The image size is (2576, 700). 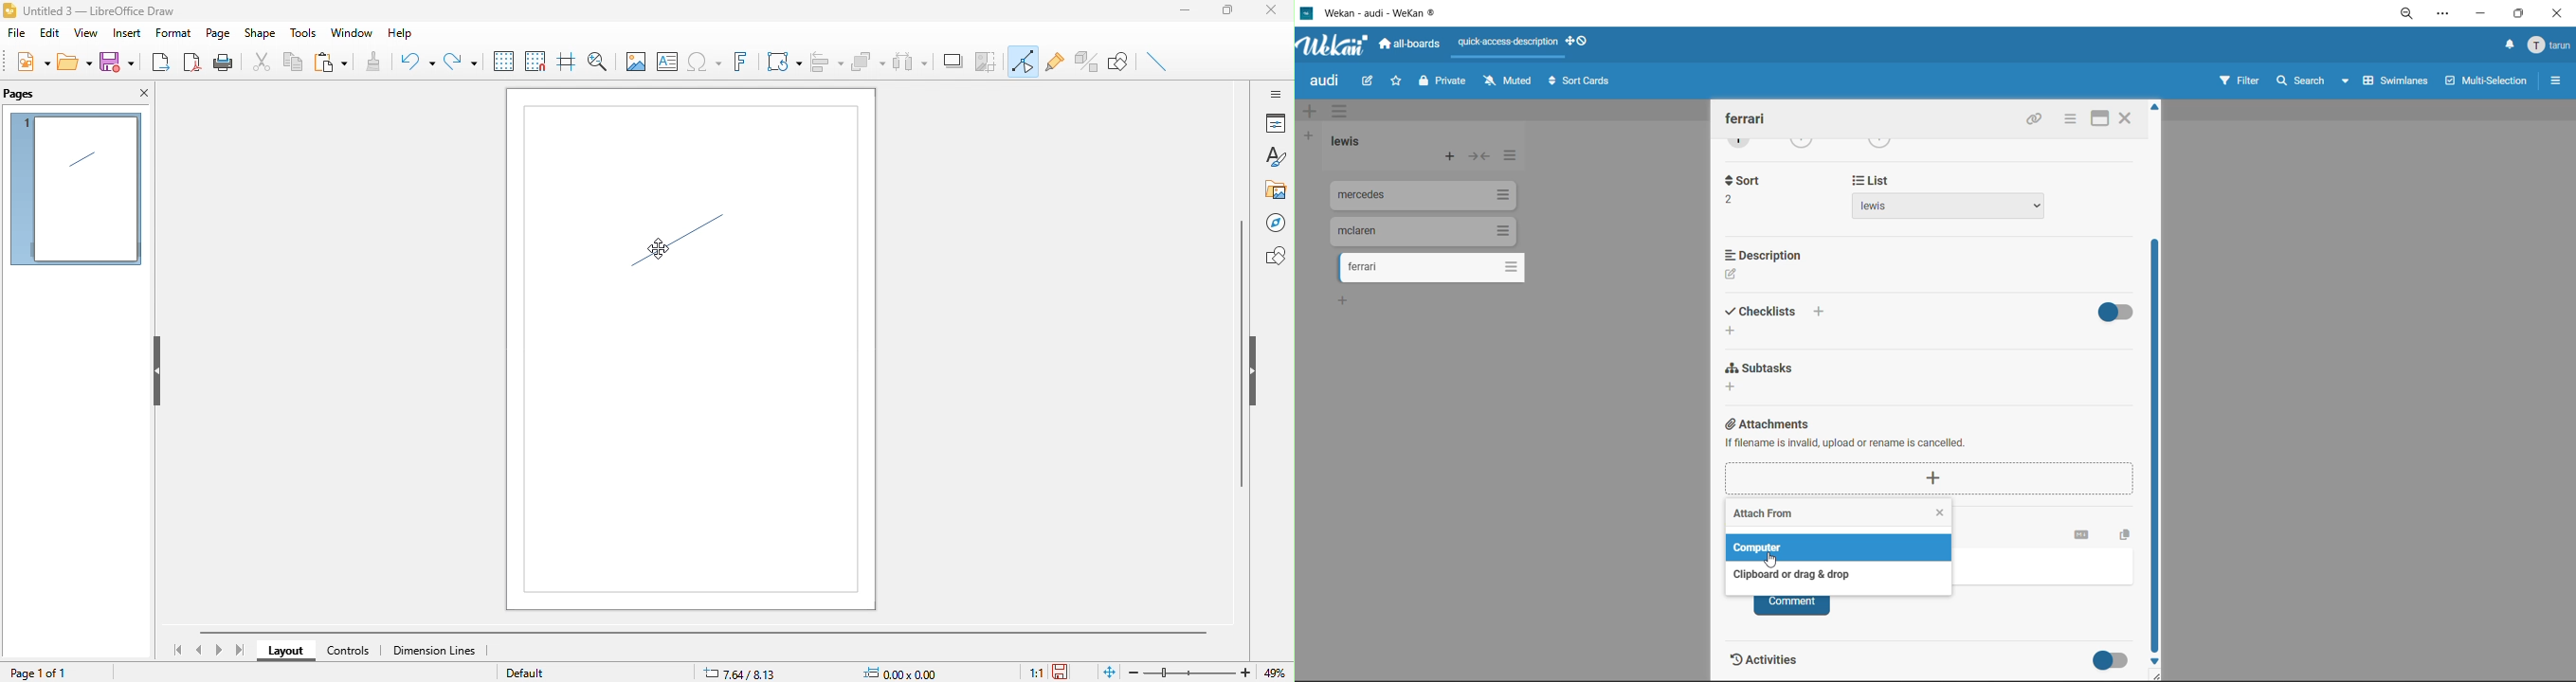 I want to click on last page, so click(x=239, y=650).